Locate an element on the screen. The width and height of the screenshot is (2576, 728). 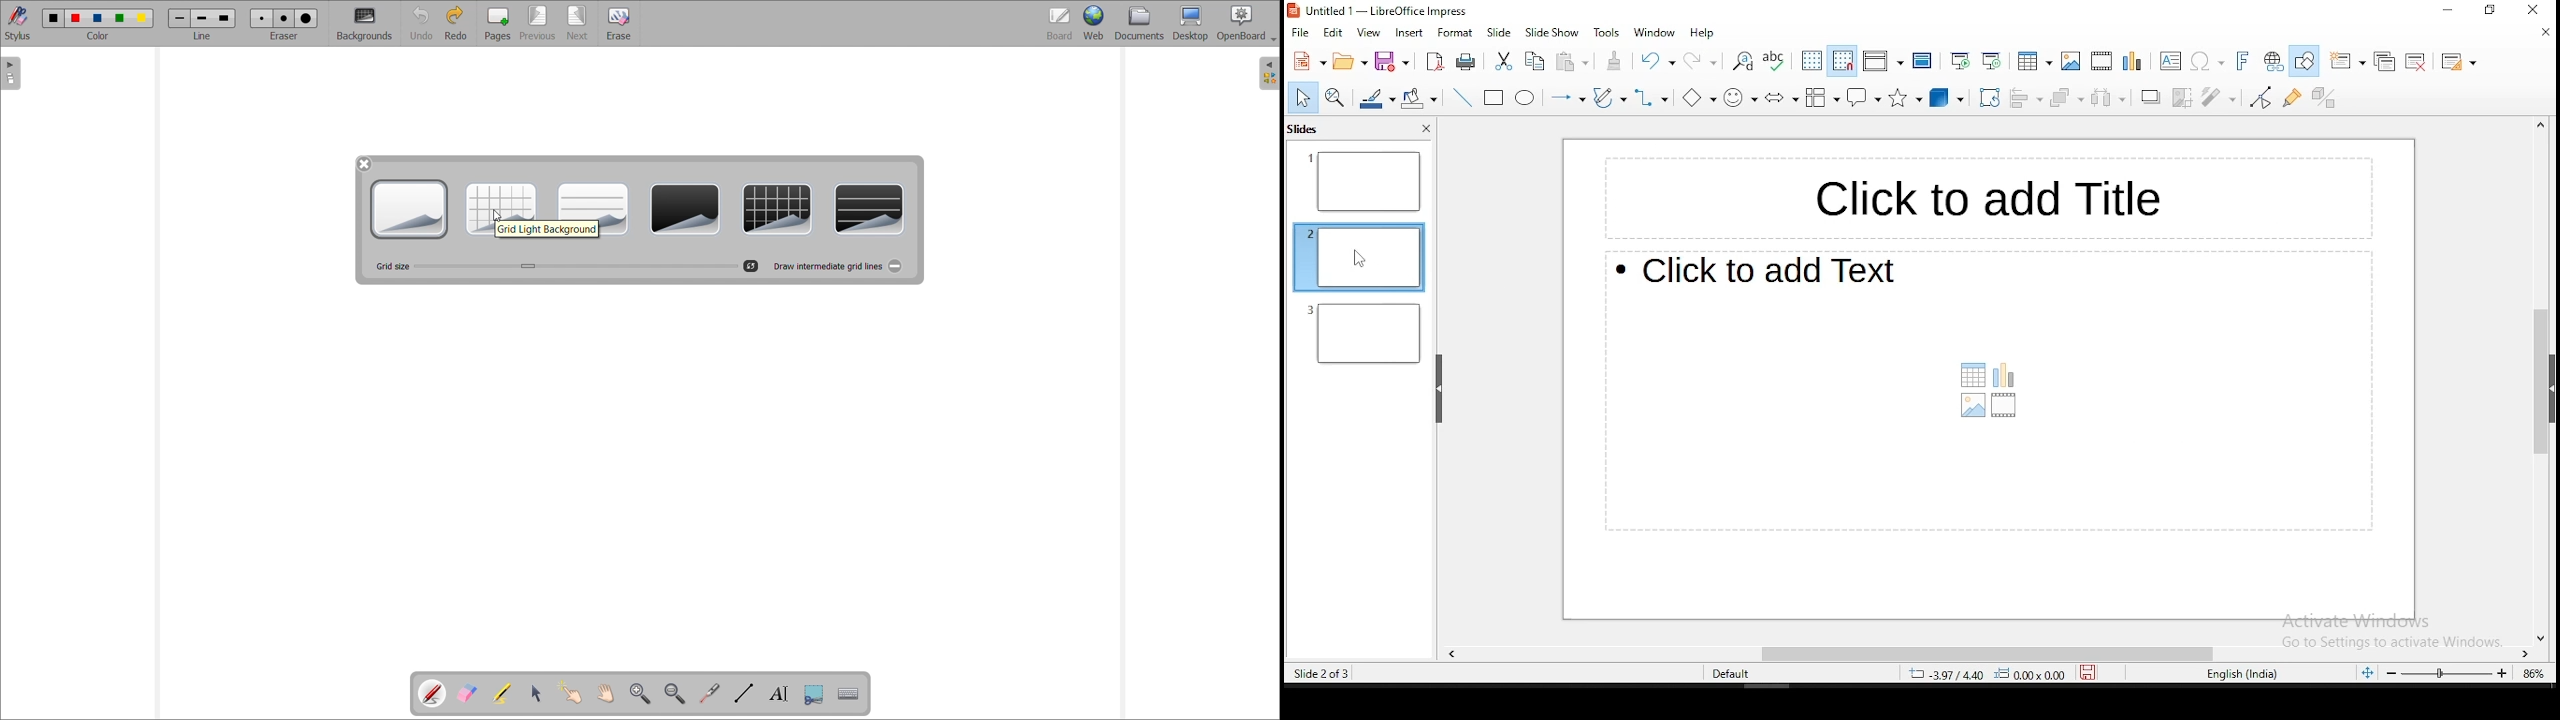
default is located at coordinates (1733, 675).